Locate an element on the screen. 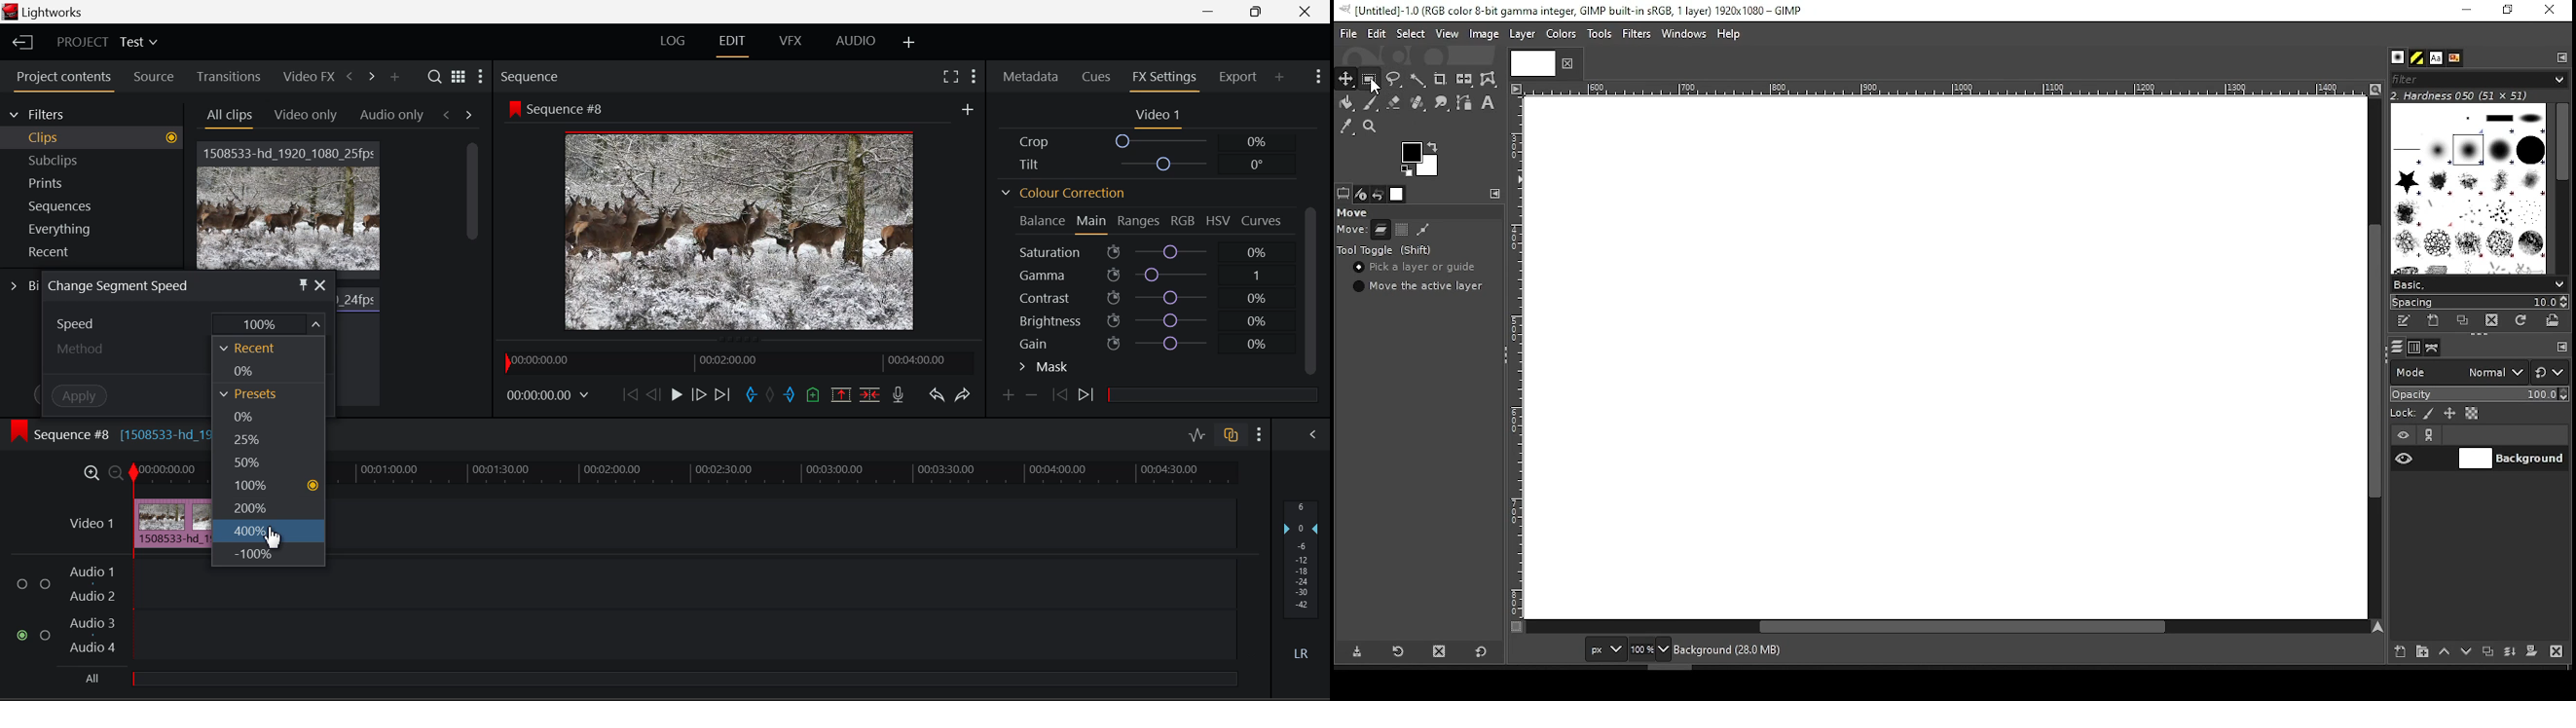 The height and width of the screenshot is (728, 2576). warp transform tool is located at coordinates (1488, 80).